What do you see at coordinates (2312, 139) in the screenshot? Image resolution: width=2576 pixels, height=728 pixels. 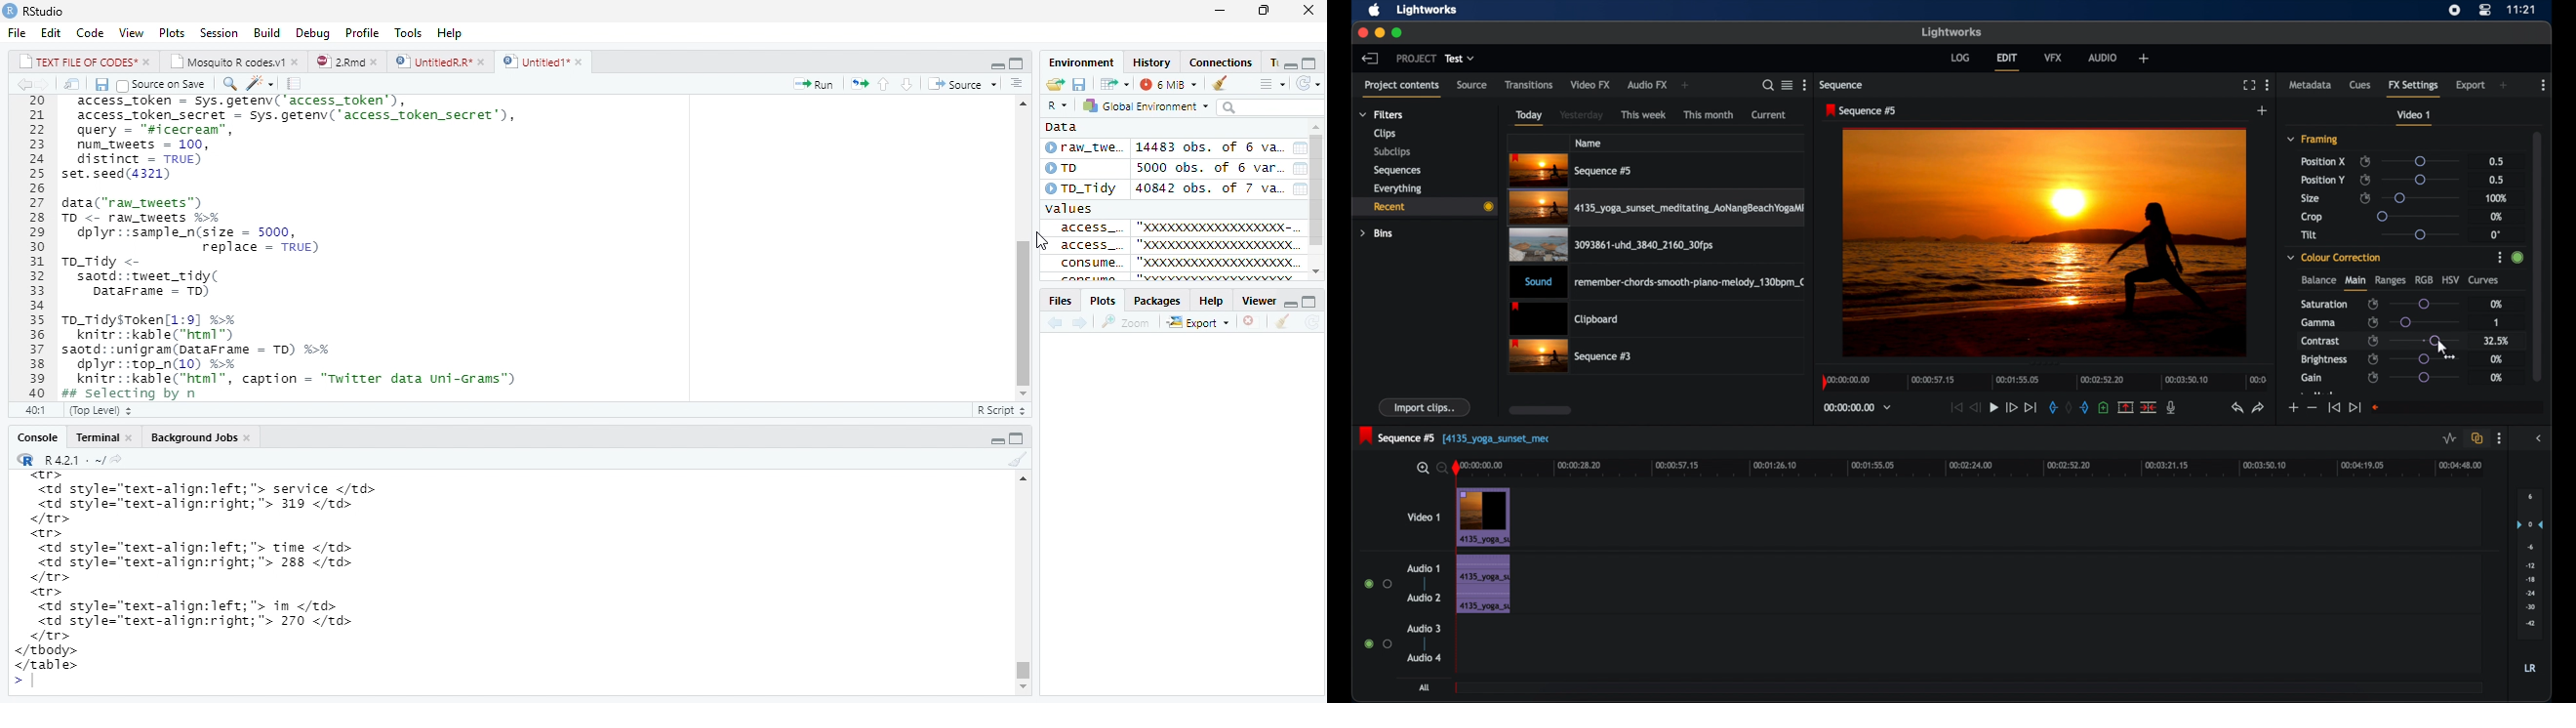 I see `framing` at bounding box center [2312, 139].